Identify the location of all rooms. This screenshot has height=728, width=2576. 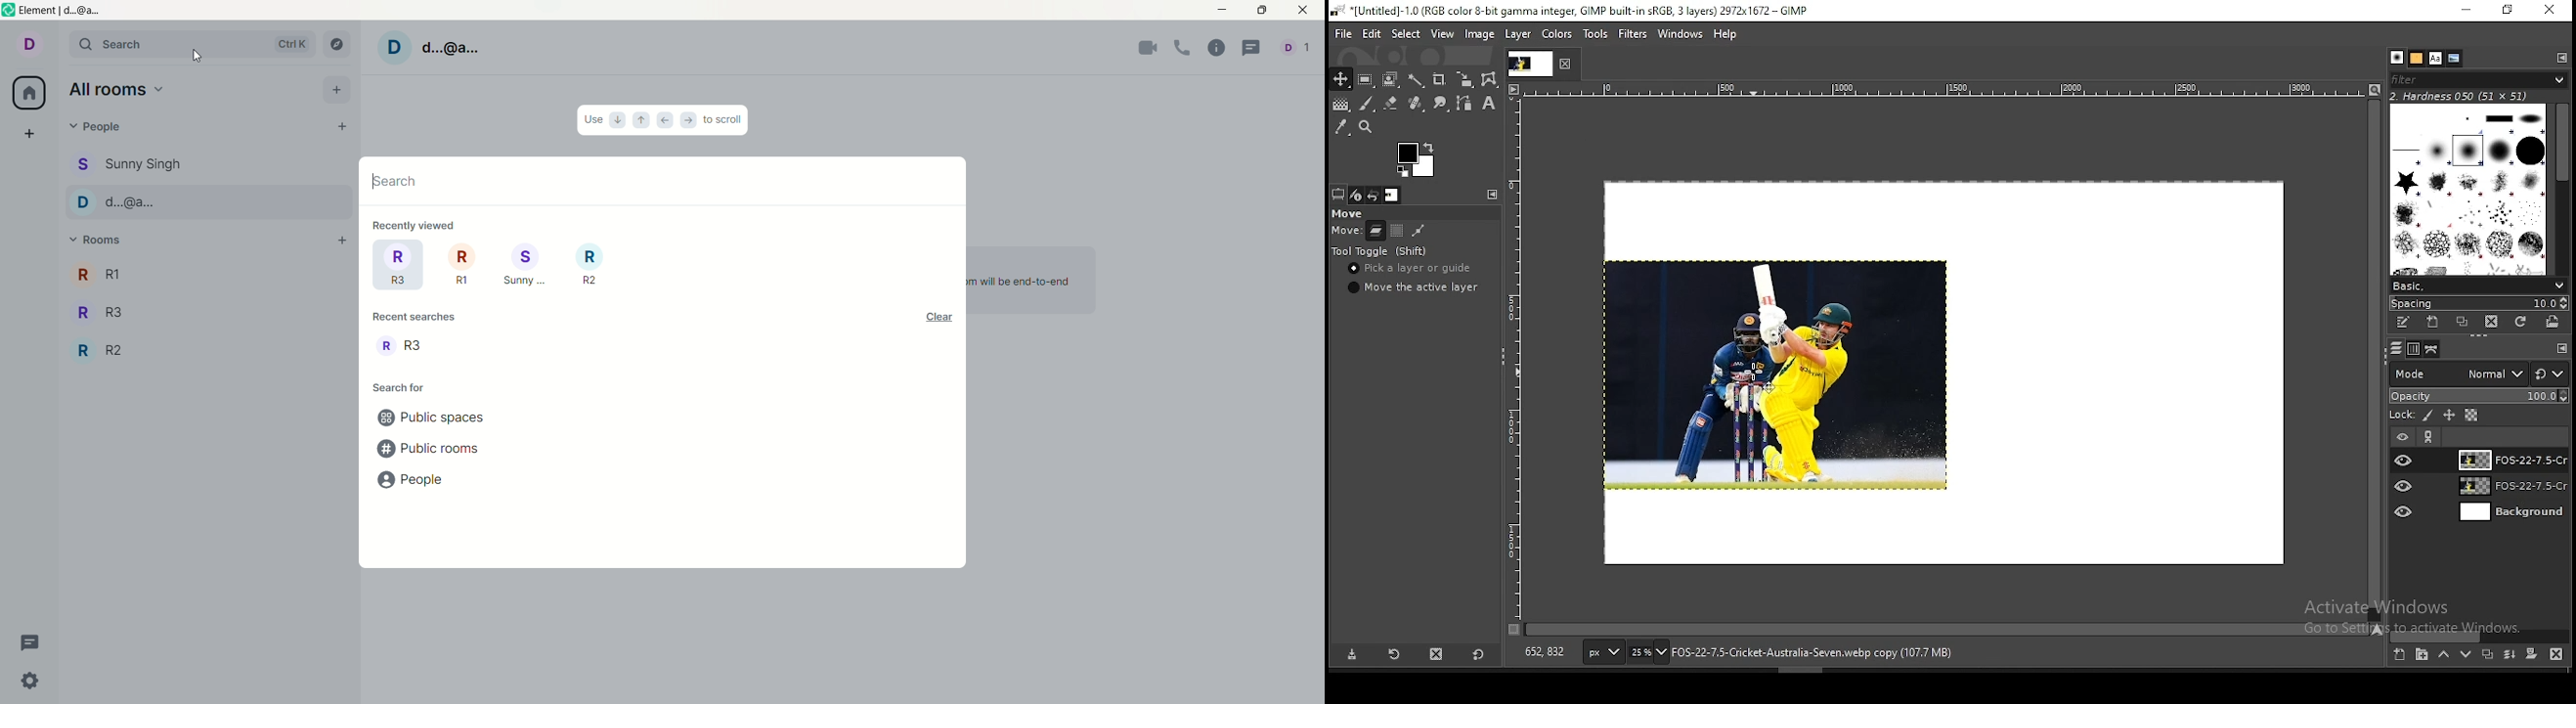
(117, 89).